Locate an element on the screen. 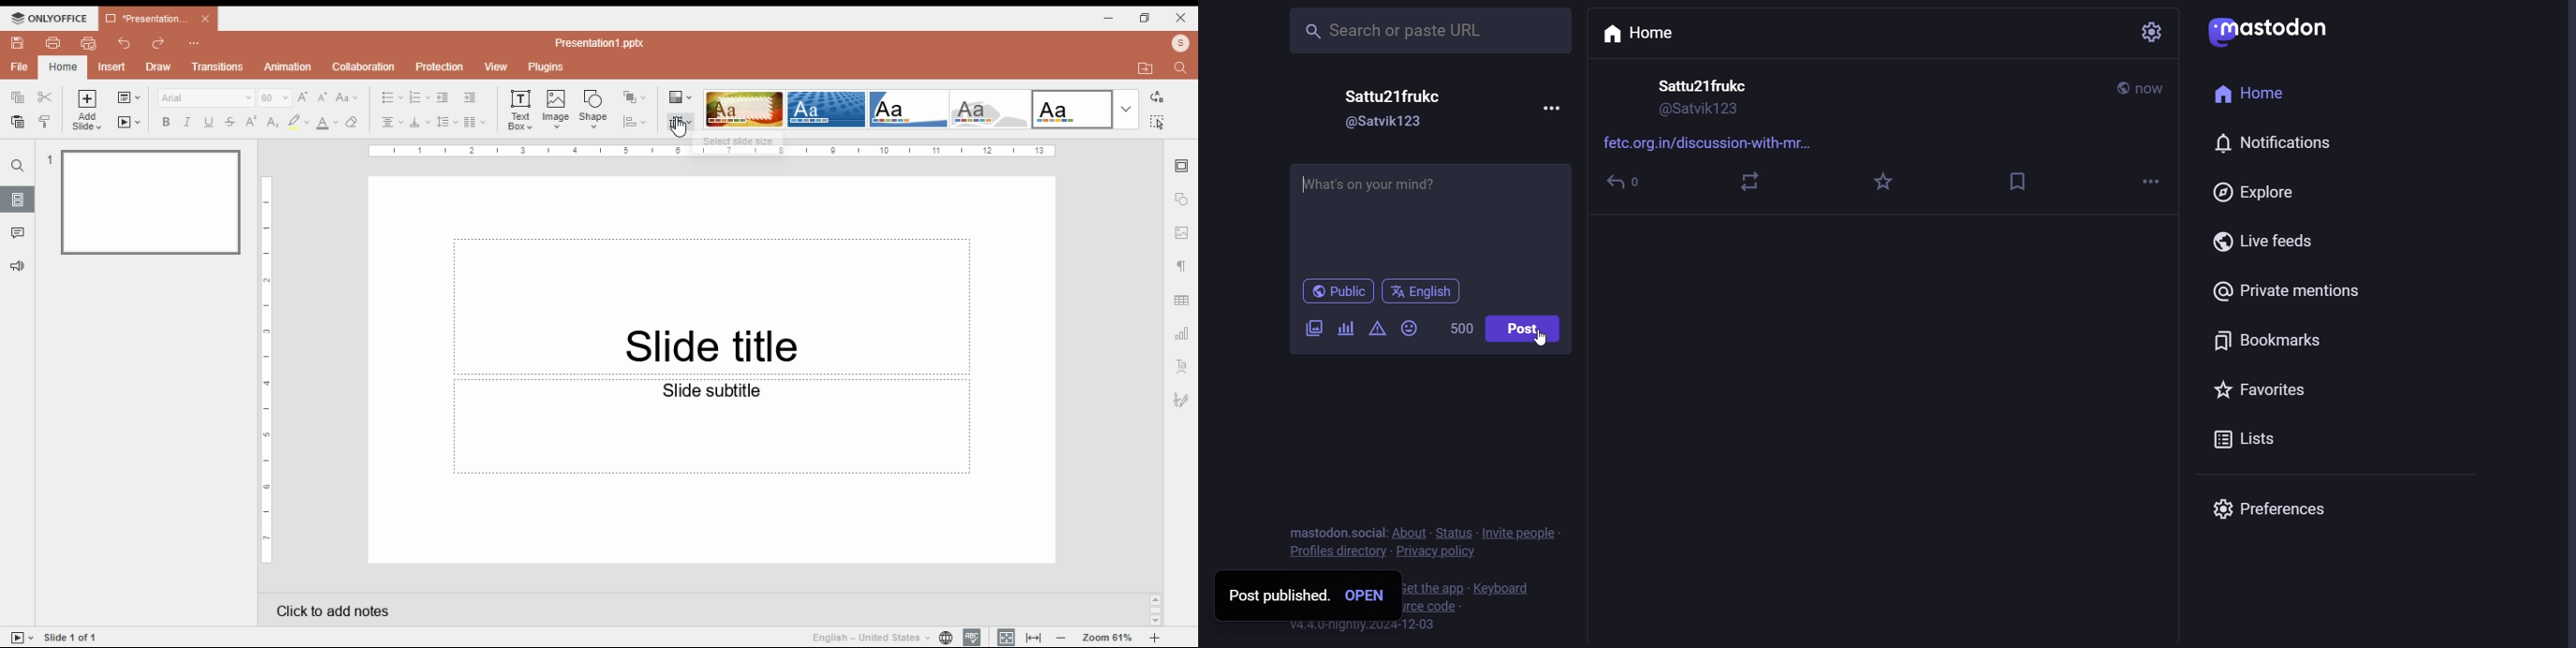 This screenshot has height=672, width=2576. 60 is located at coordinates (275, 97).